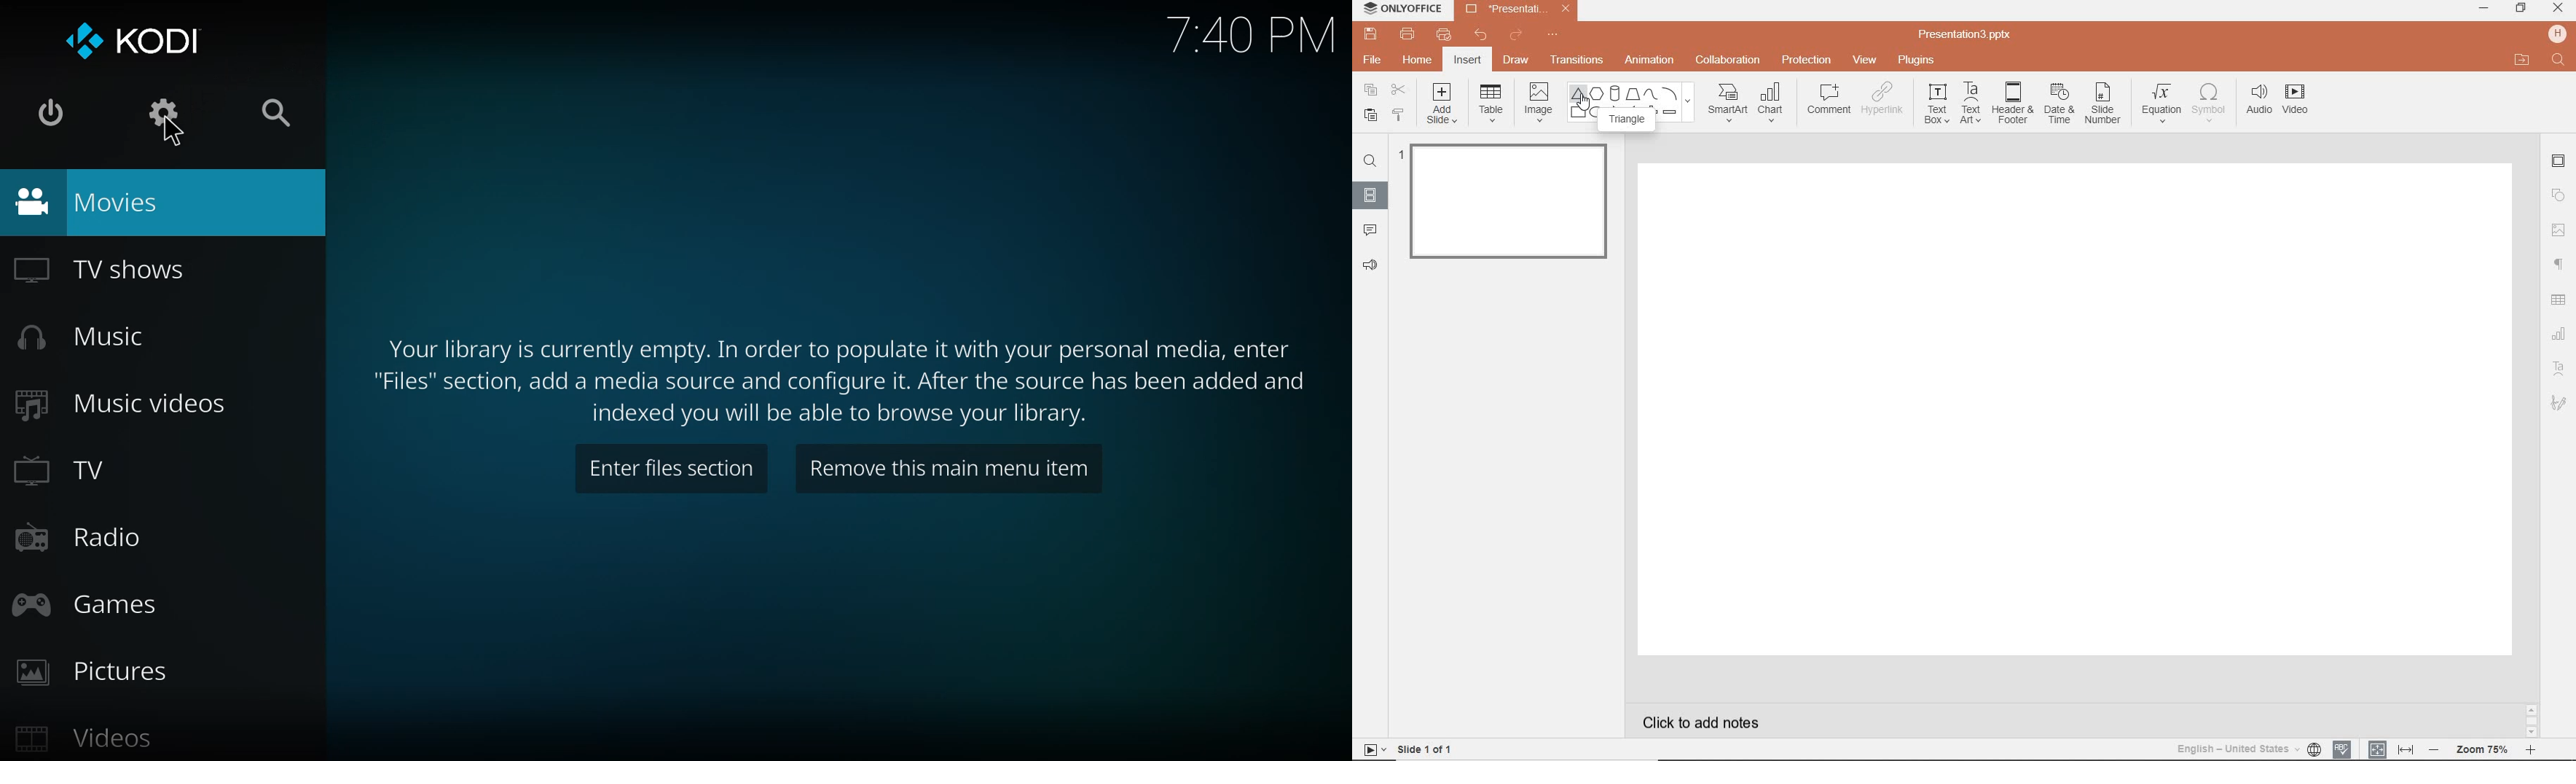 This screenshot has height=784, width=2576. I want to click on SAVE, so click(1373, 33).